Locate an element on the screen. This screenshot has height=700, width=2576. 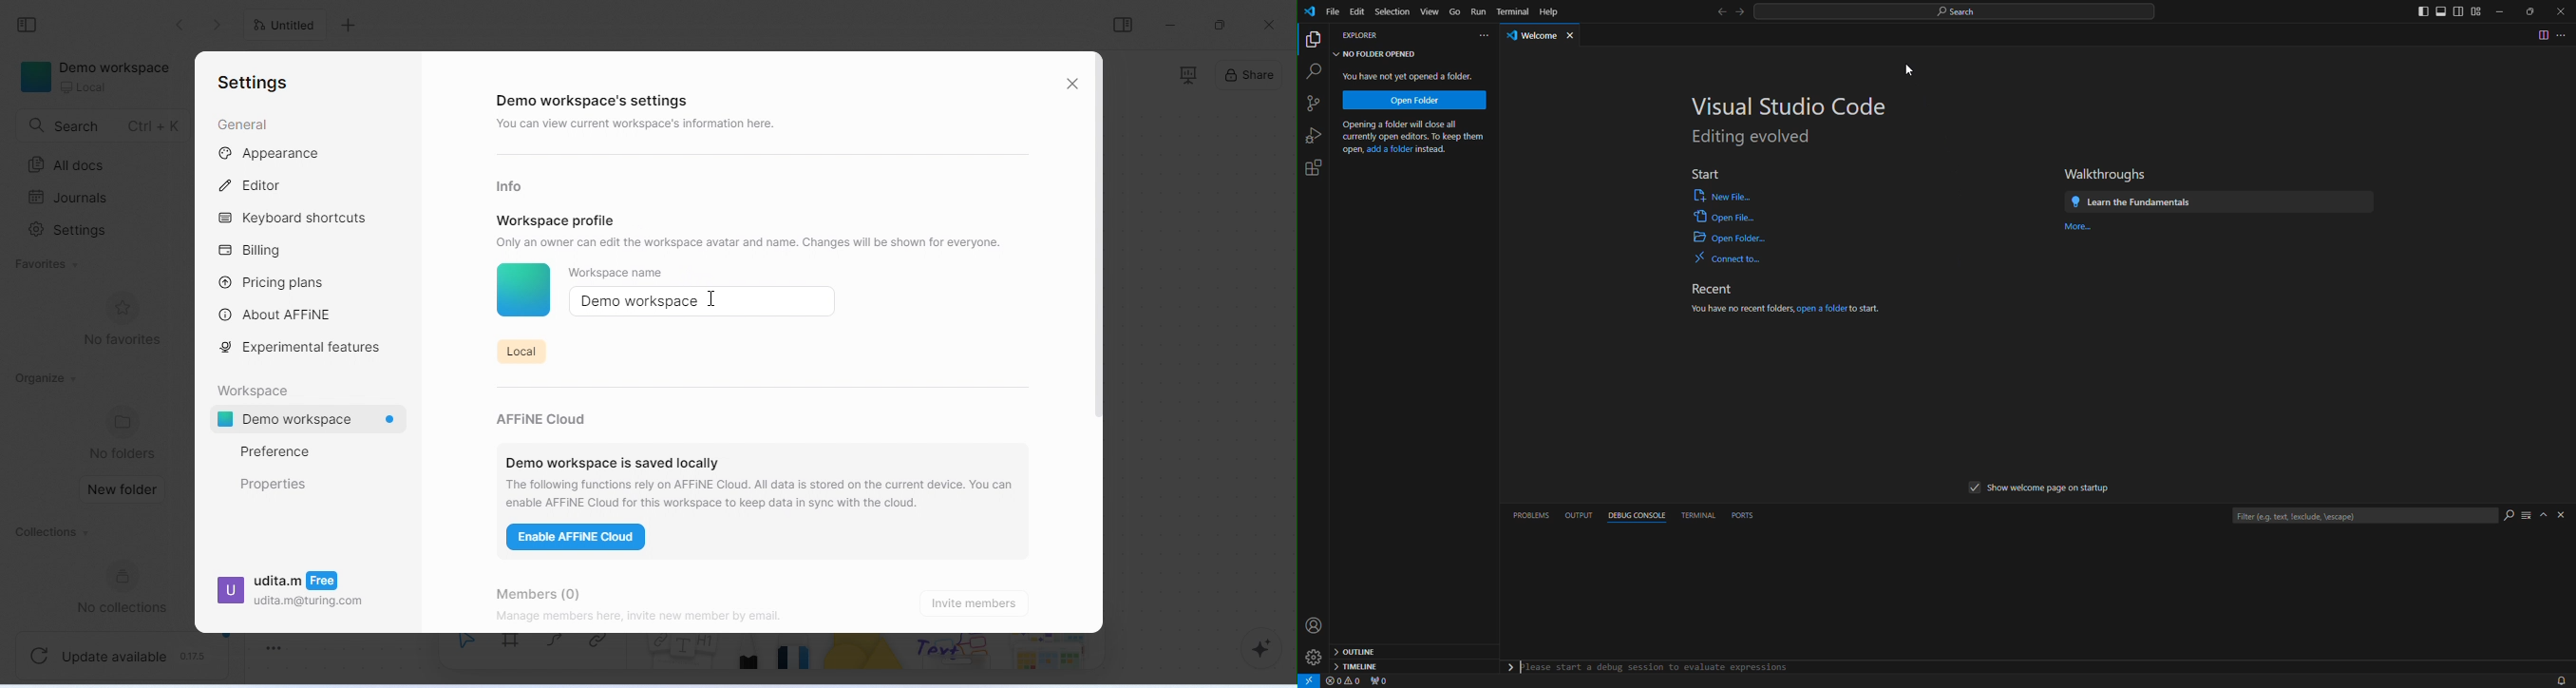
next is located at coordinates (1740, 15).